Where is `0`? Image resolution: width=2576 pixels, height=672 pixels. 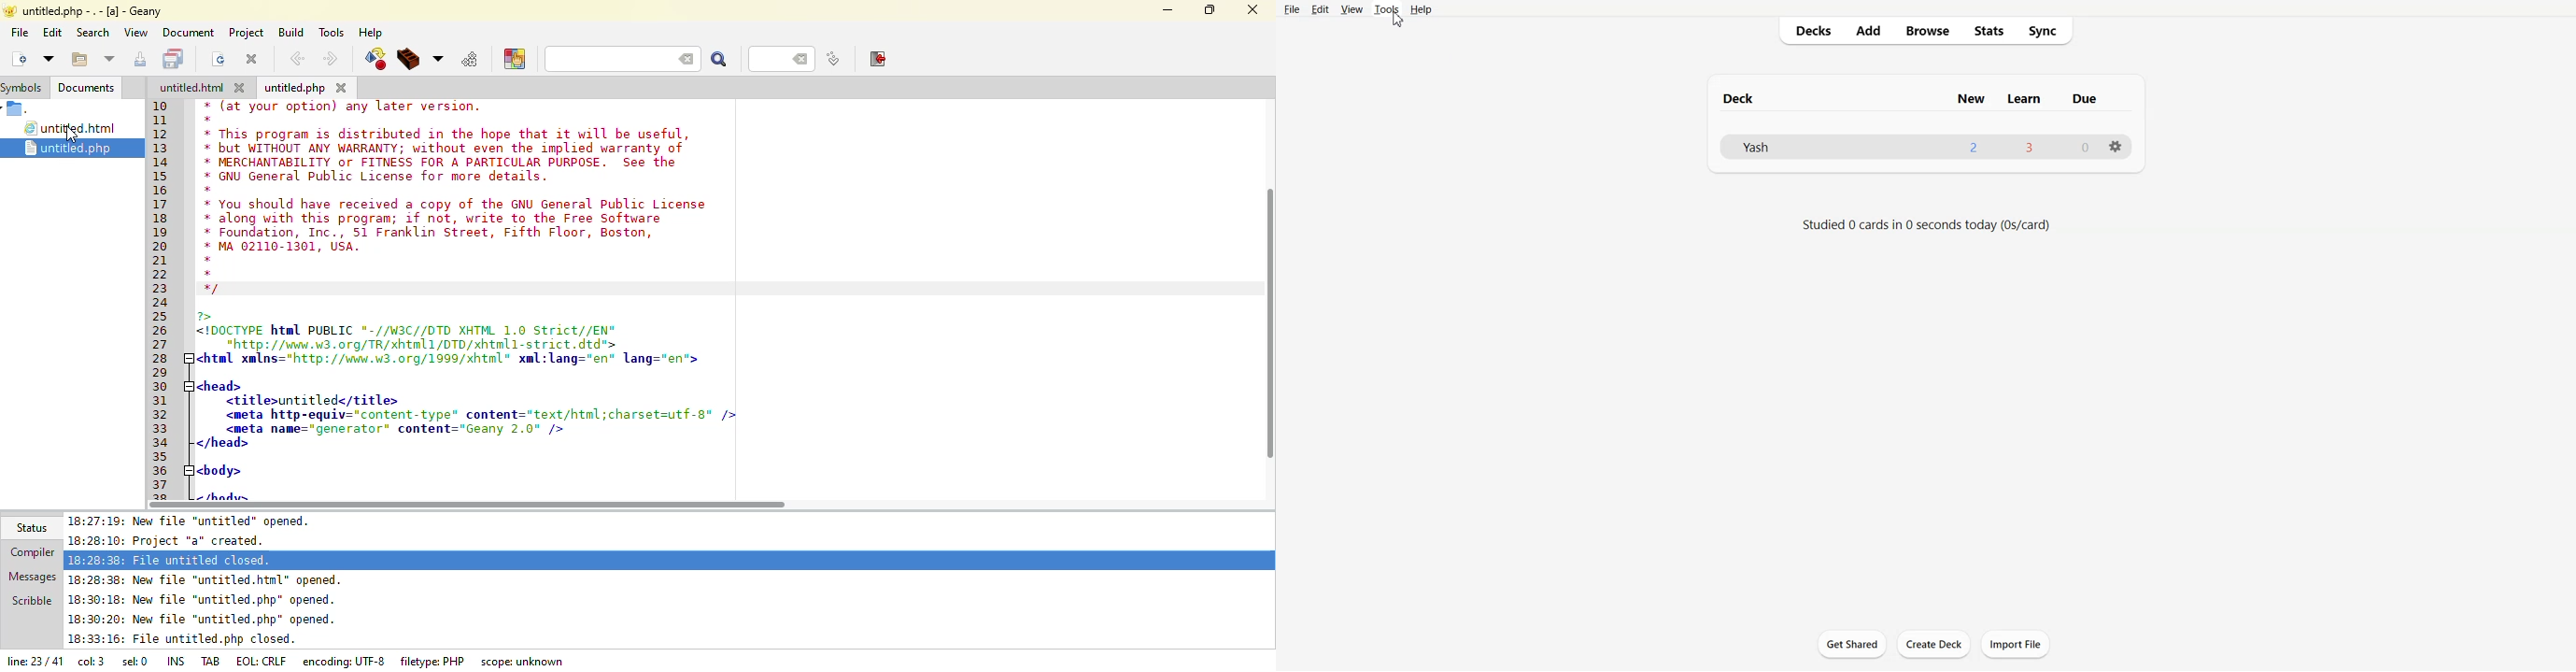
0 is located at coordinates (2086, 148).